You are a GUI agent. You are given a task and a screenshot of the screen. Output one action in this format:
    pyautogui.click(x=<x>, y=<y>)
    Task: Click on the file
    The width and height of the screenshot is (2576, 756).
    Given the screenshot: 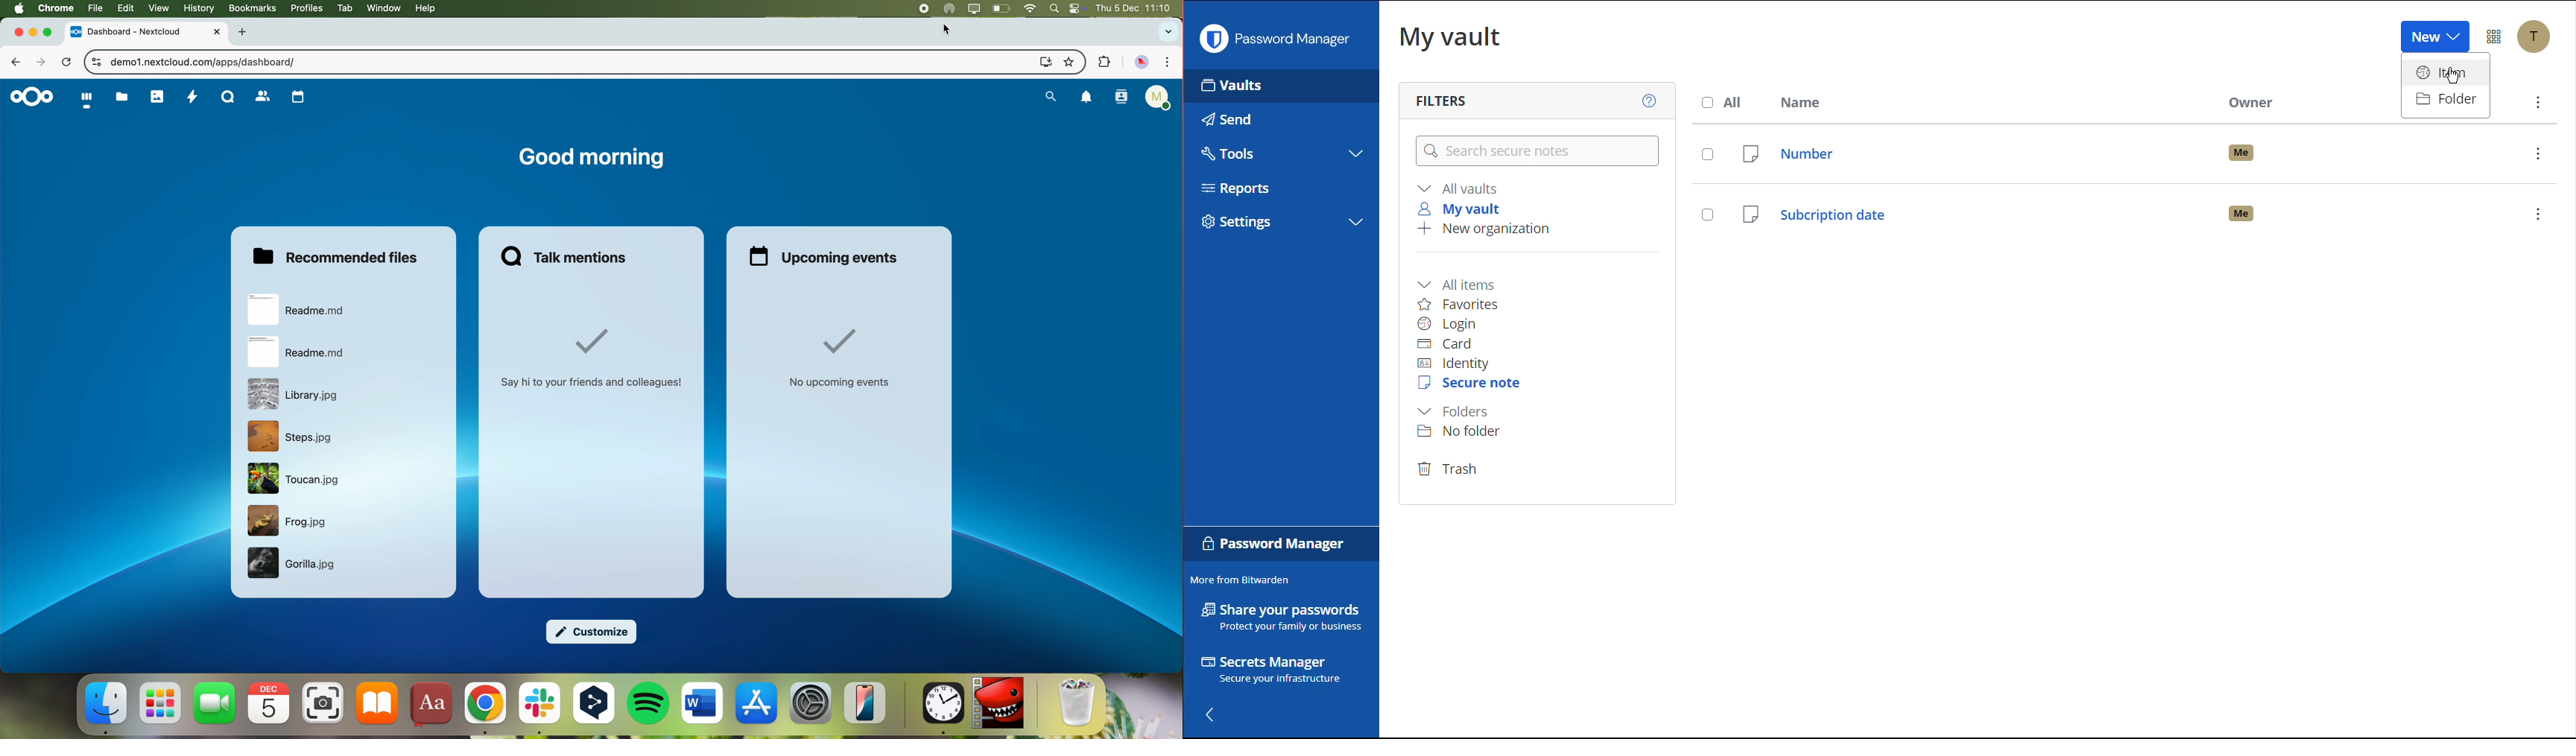 What is the action you would take?
    pyautogui.click(x=294, y=479)
    